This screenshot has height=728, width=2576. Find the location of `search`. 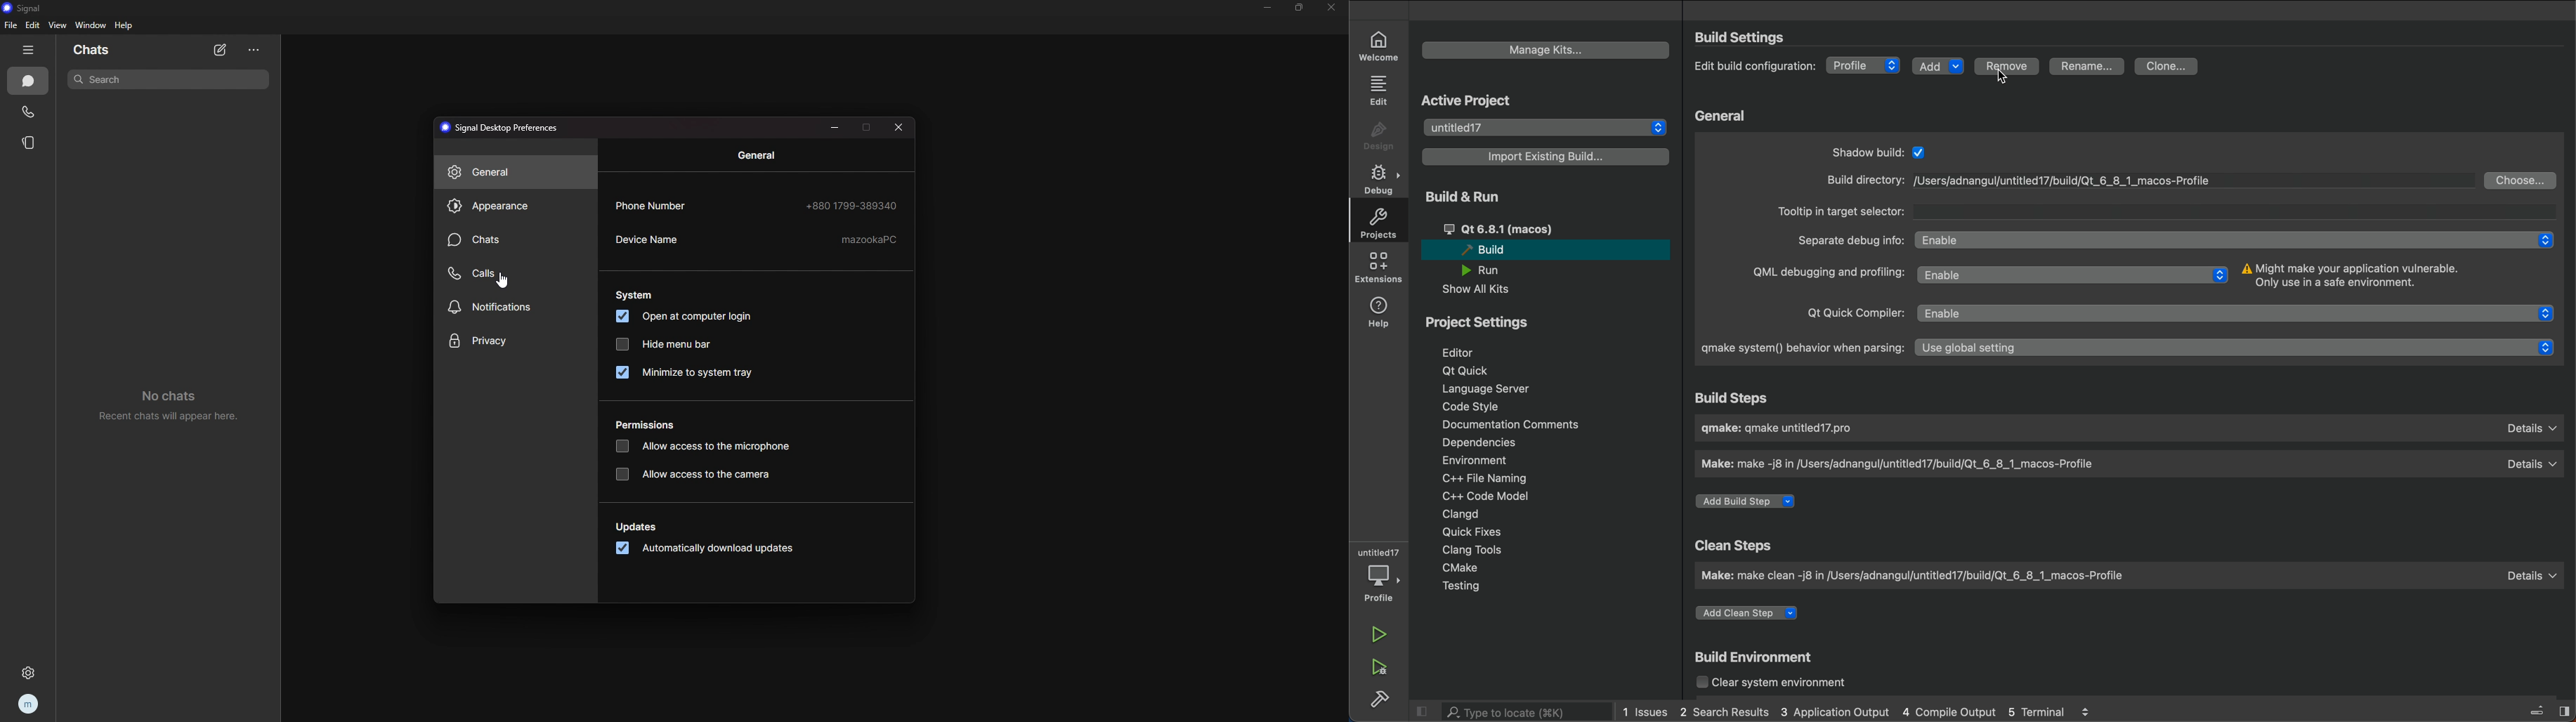

search is located at coordinates (169, 79).